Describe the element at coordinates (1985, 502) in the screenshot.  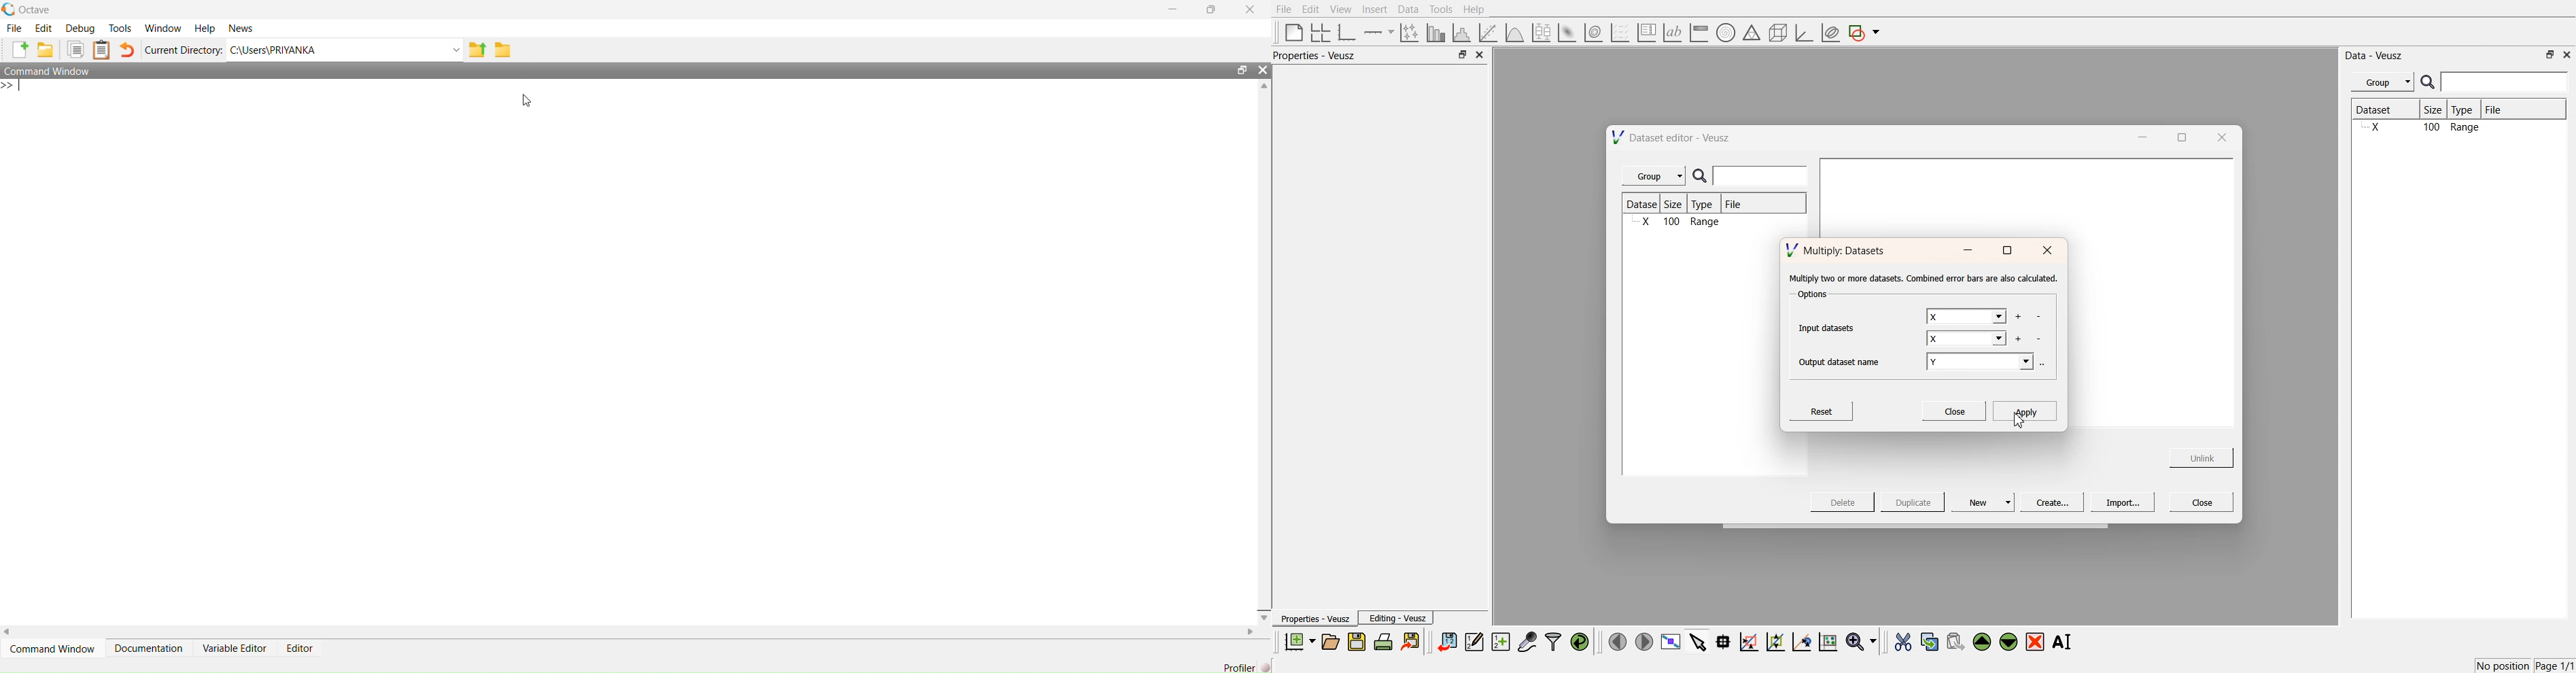
I see `New` at that location.